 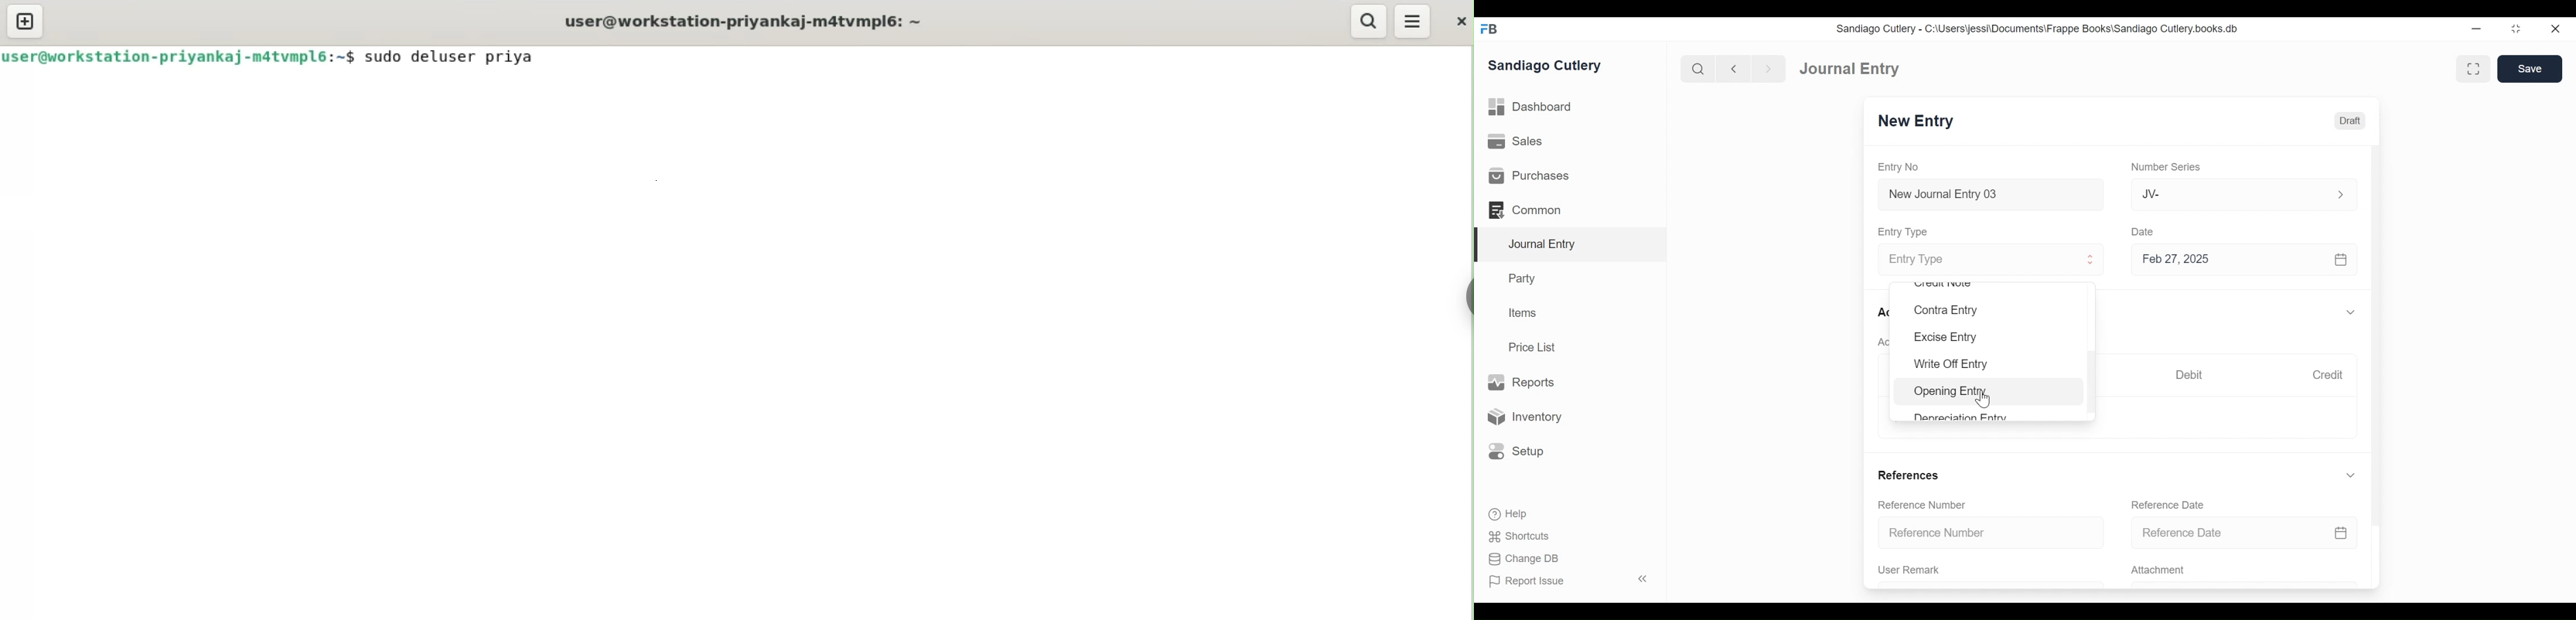 I want to click on New Journal Entry 03, so click(x=1988, y=195).